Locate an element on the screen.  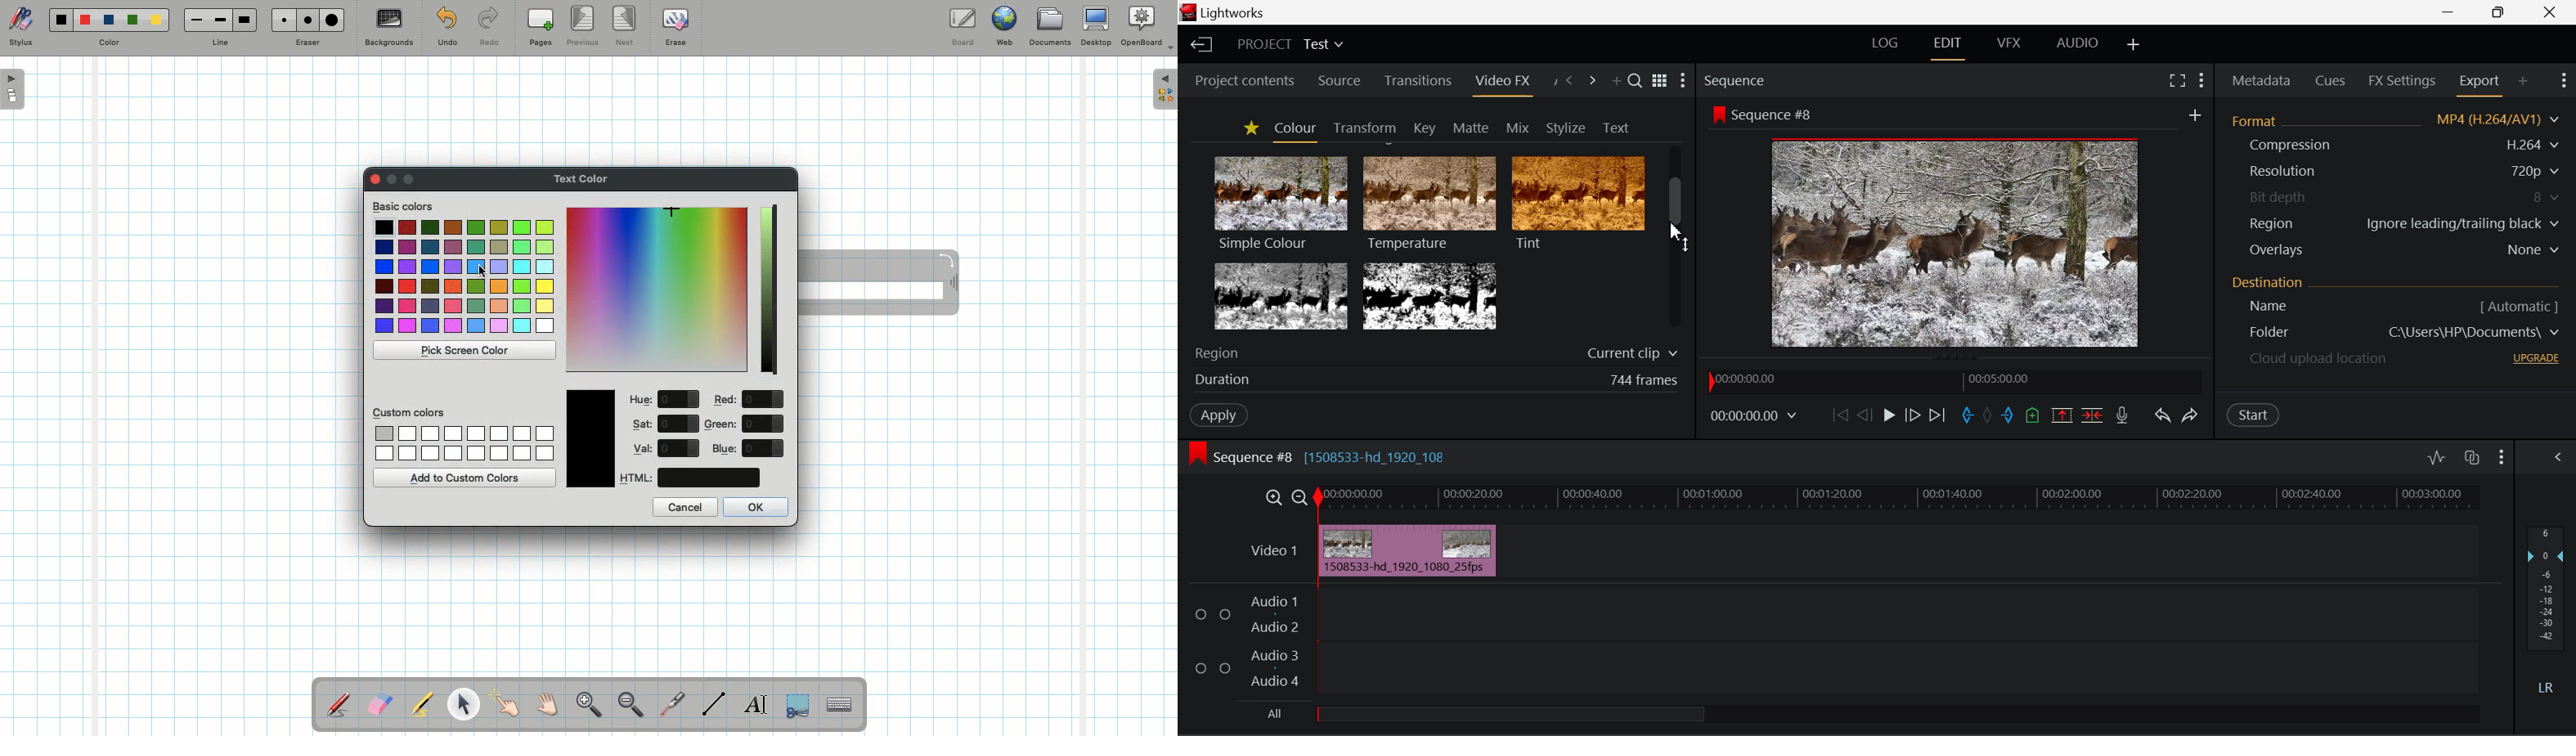
Color picker is located at coordinates (657, 289).